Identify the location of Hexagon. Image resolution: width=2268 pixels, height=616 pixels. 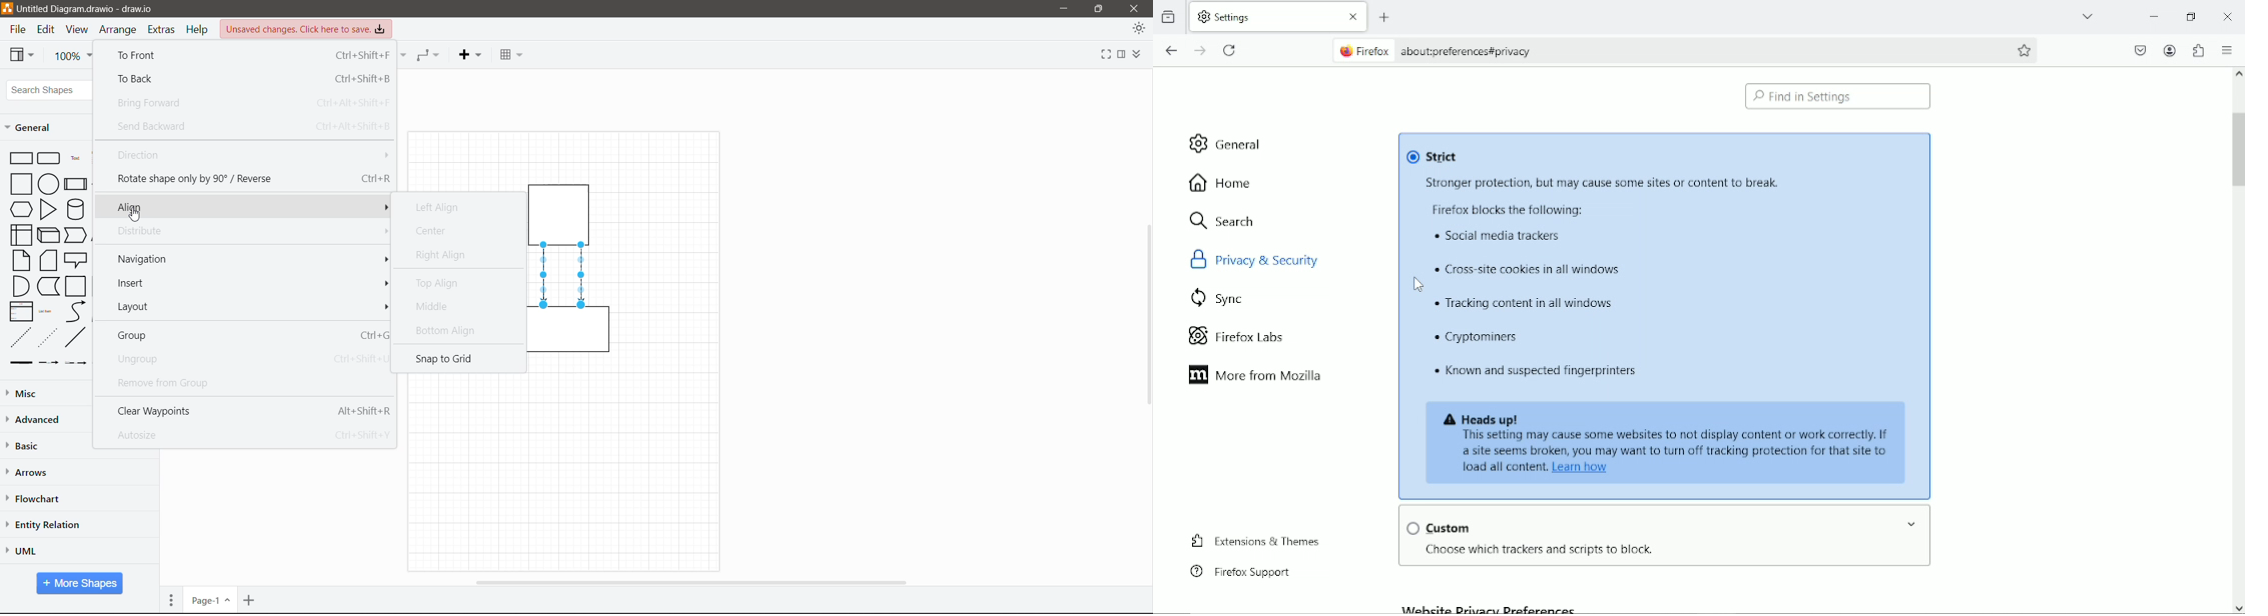
(20, 208).